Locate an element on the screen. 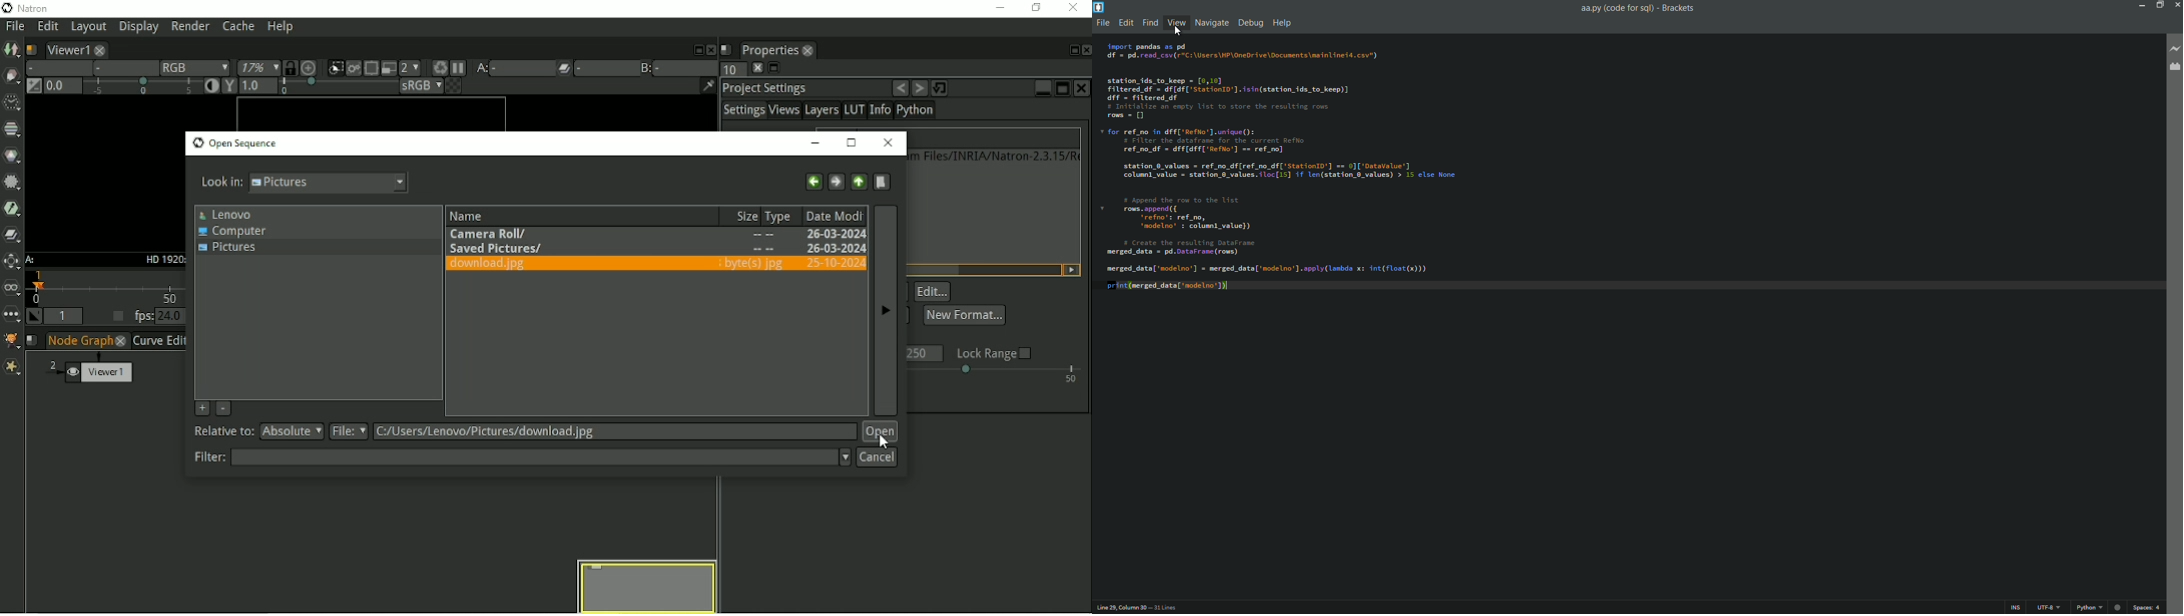  minimize button is located at coordinates (2139, 5).